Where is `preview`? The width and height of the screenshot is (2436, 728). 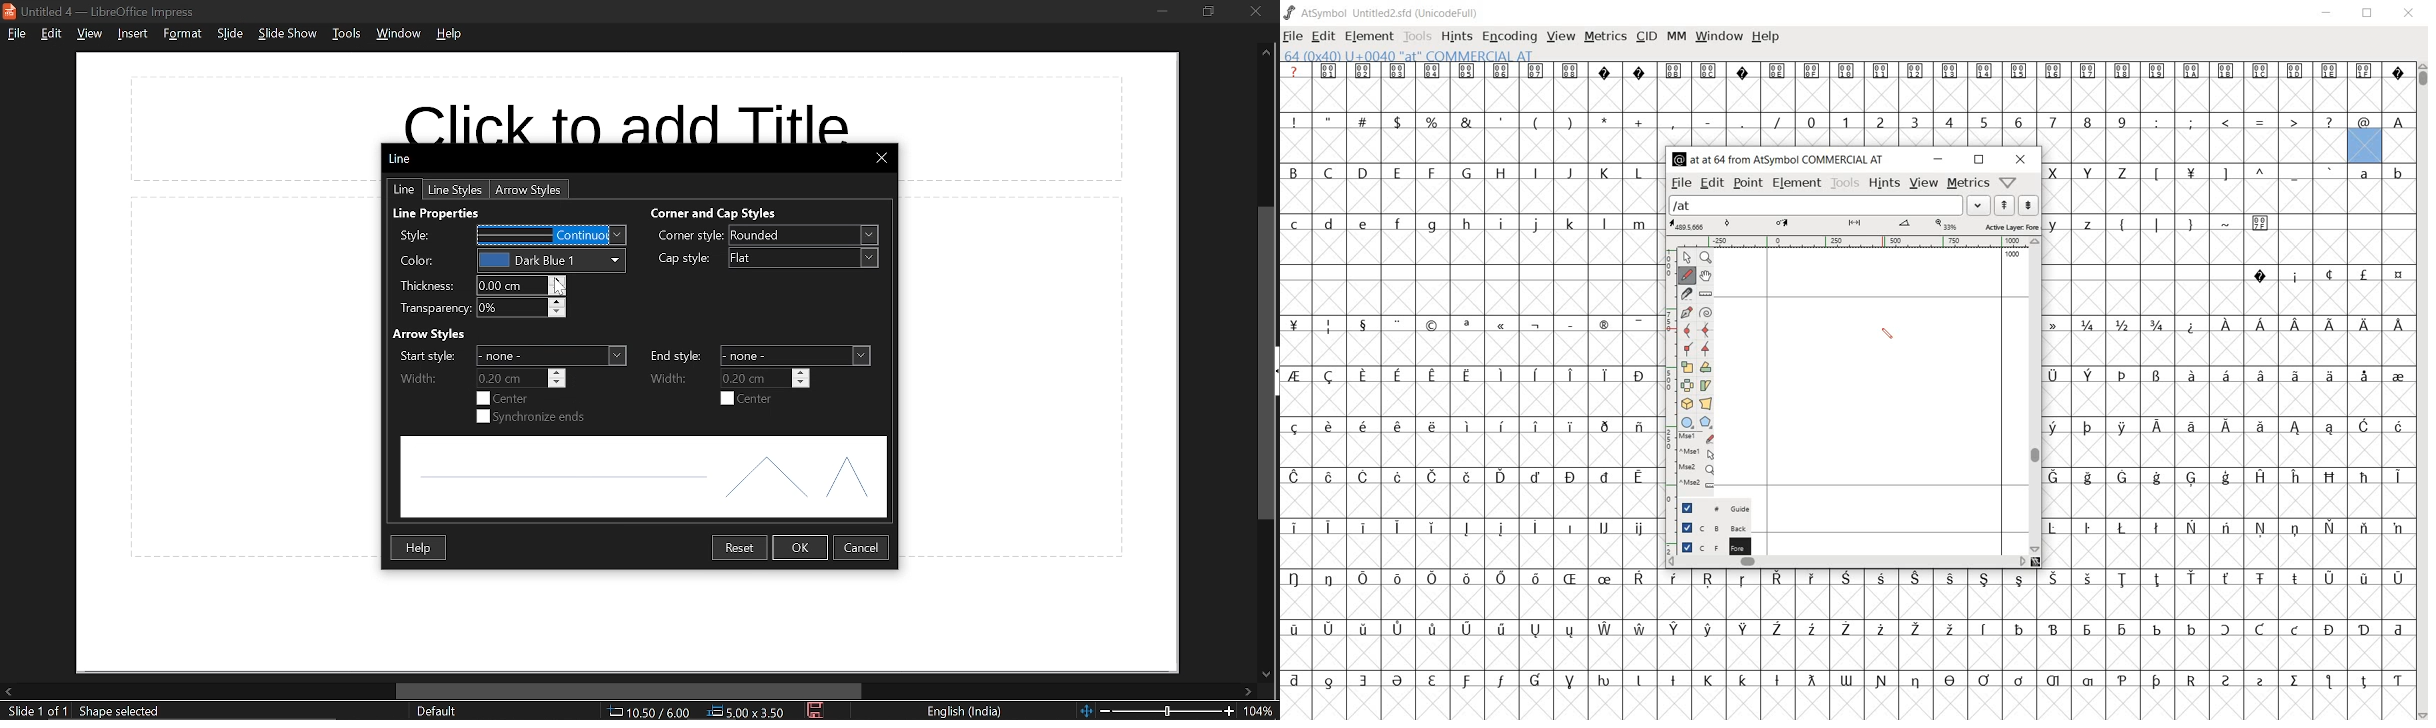
preview is located at coordinates (643, 476).